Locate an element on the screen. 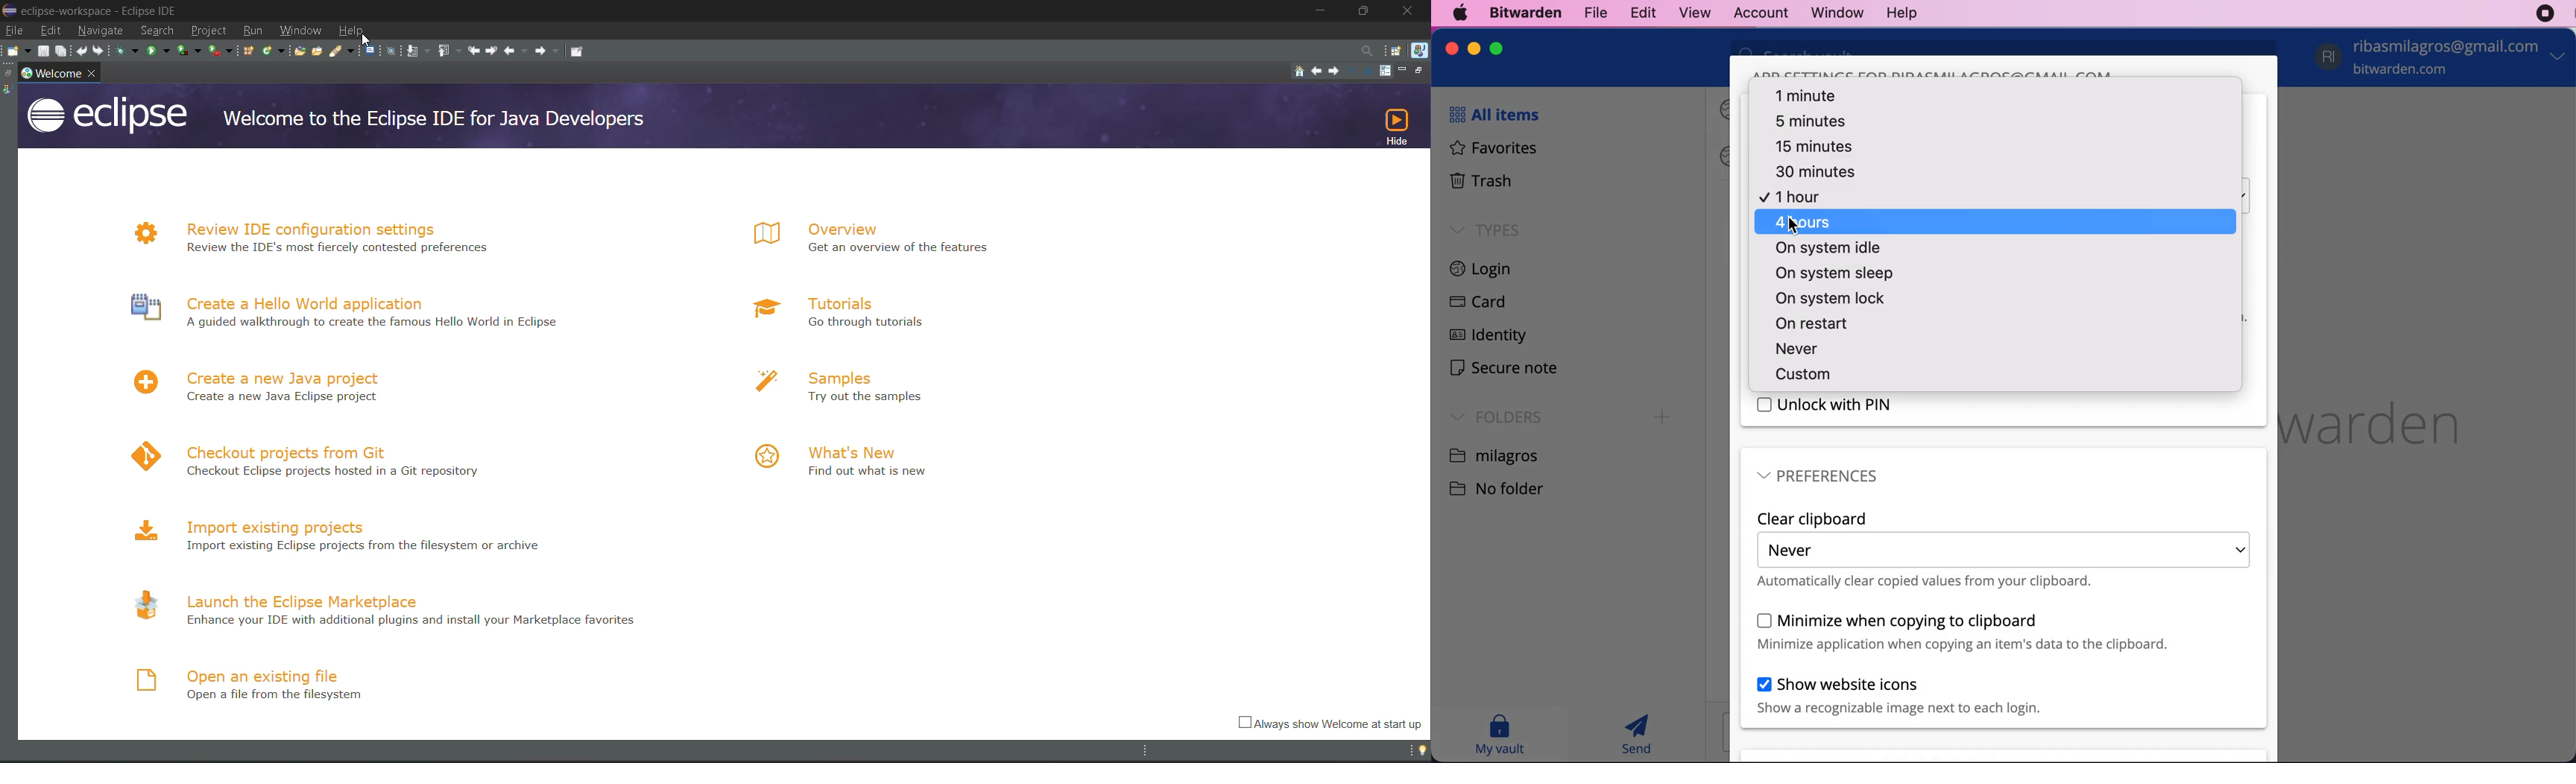  workspace is located at coordinates (60, 74).